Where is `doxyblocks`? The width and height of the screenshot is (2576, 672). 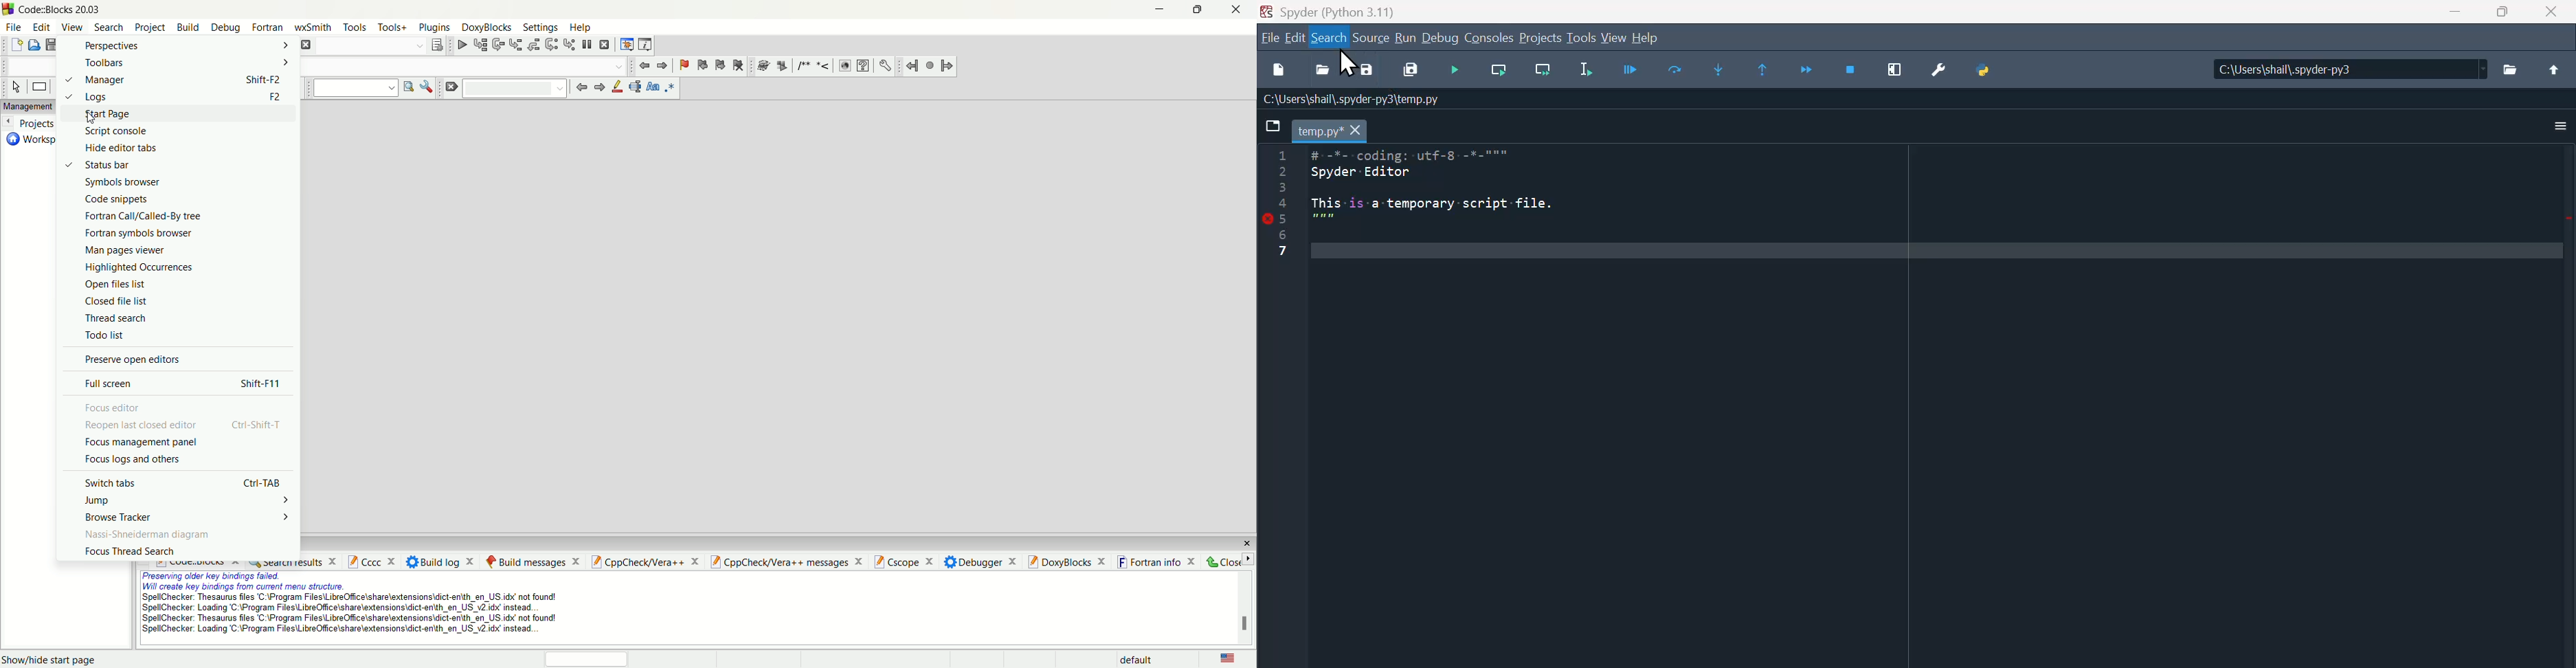
doxyblocks is located at coordinates (1068, 561).